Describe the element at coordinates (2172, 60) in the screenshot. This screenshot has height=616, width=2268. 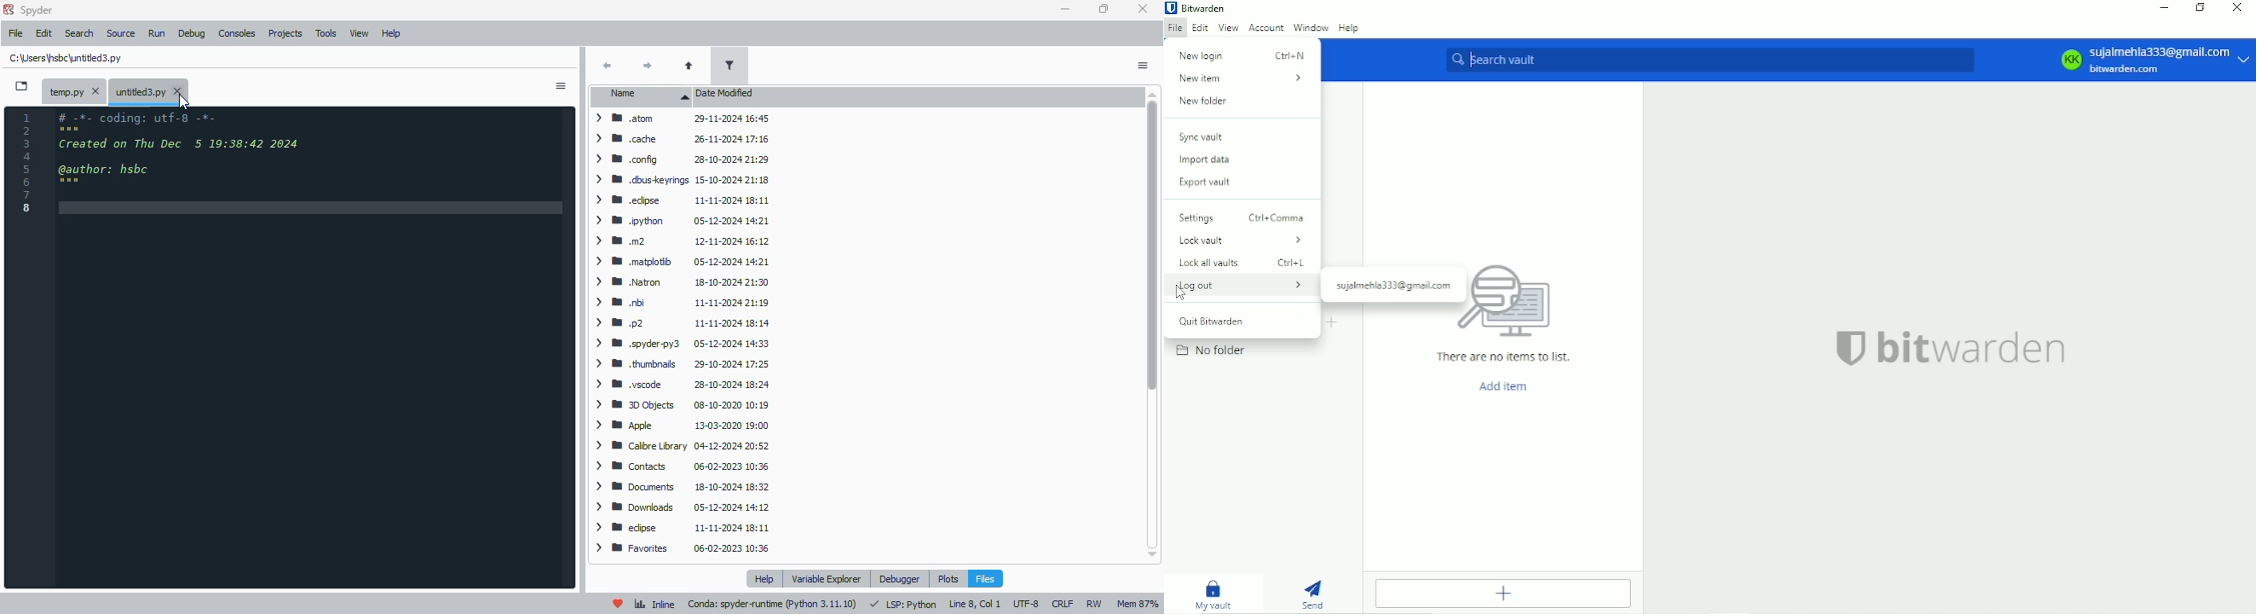
I see `sujaimehla333@gmail.com bitwarden.com` at that location.